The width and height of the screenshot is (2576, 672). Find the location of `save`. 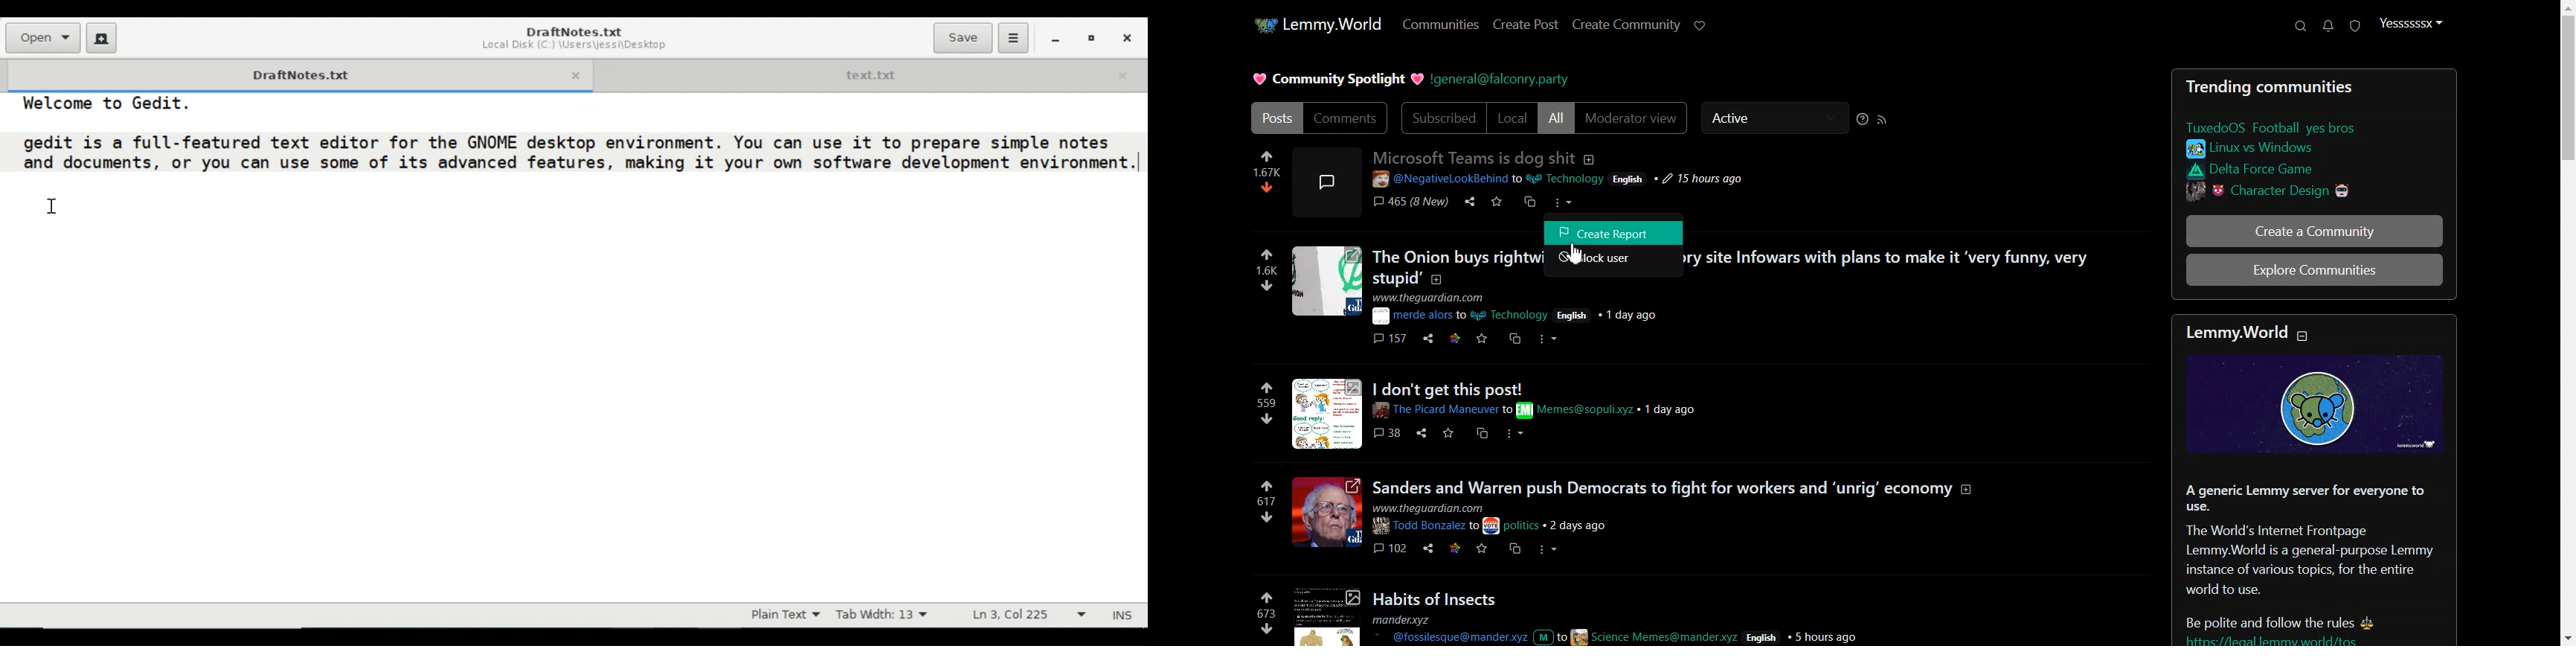

save is located at coordinates (1449, 434).